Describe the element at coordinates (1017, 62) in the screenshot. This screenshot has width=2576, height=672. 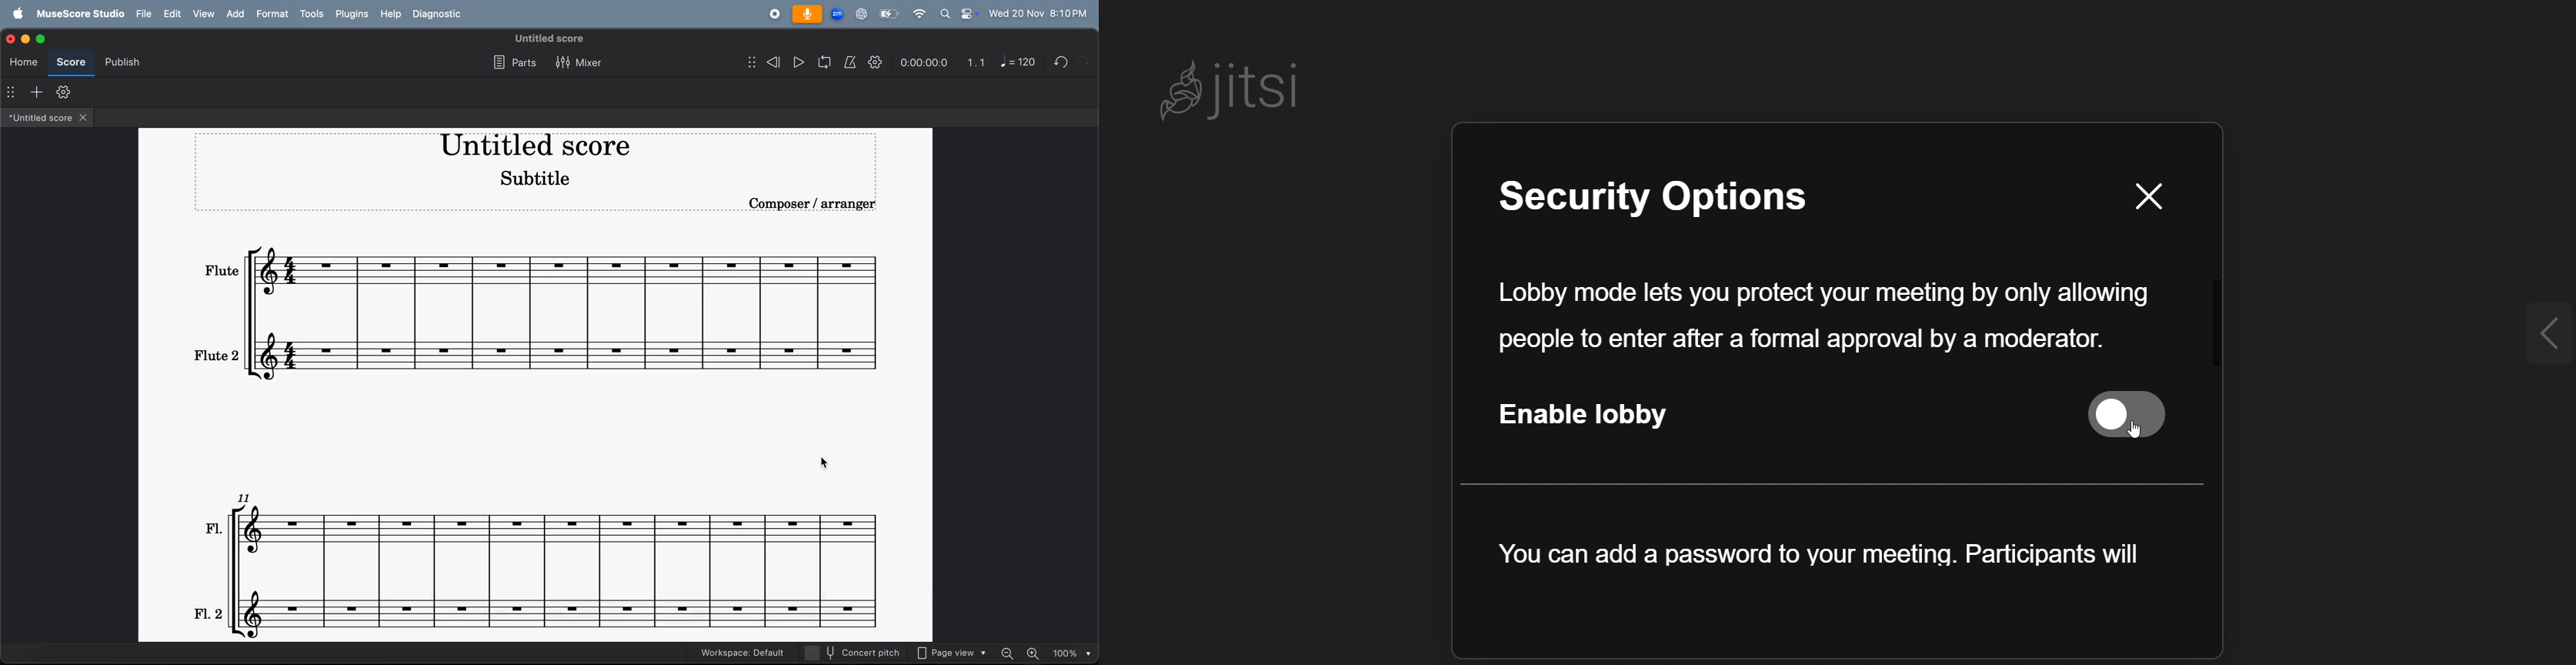
I see `note 120` at that location.